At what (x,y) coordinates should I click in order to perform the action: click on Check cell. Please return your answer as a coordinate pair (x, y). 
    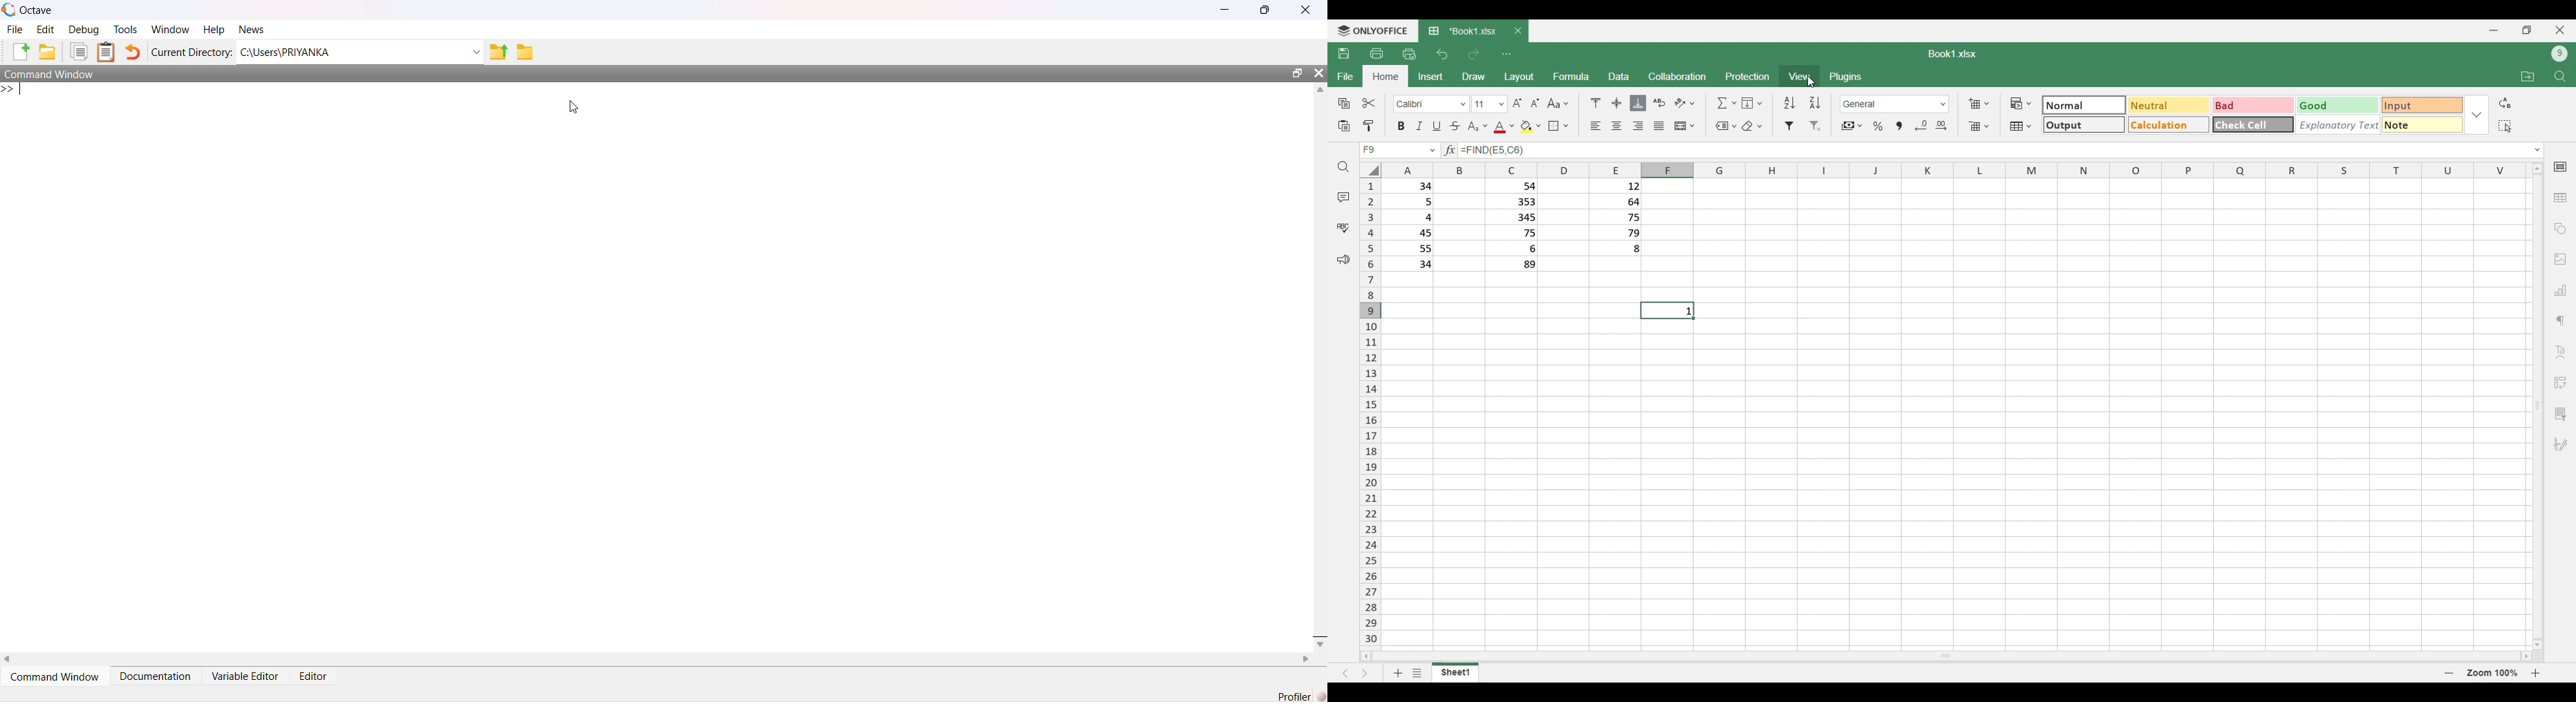
    Looking at the image, I should click on (2254, 125).